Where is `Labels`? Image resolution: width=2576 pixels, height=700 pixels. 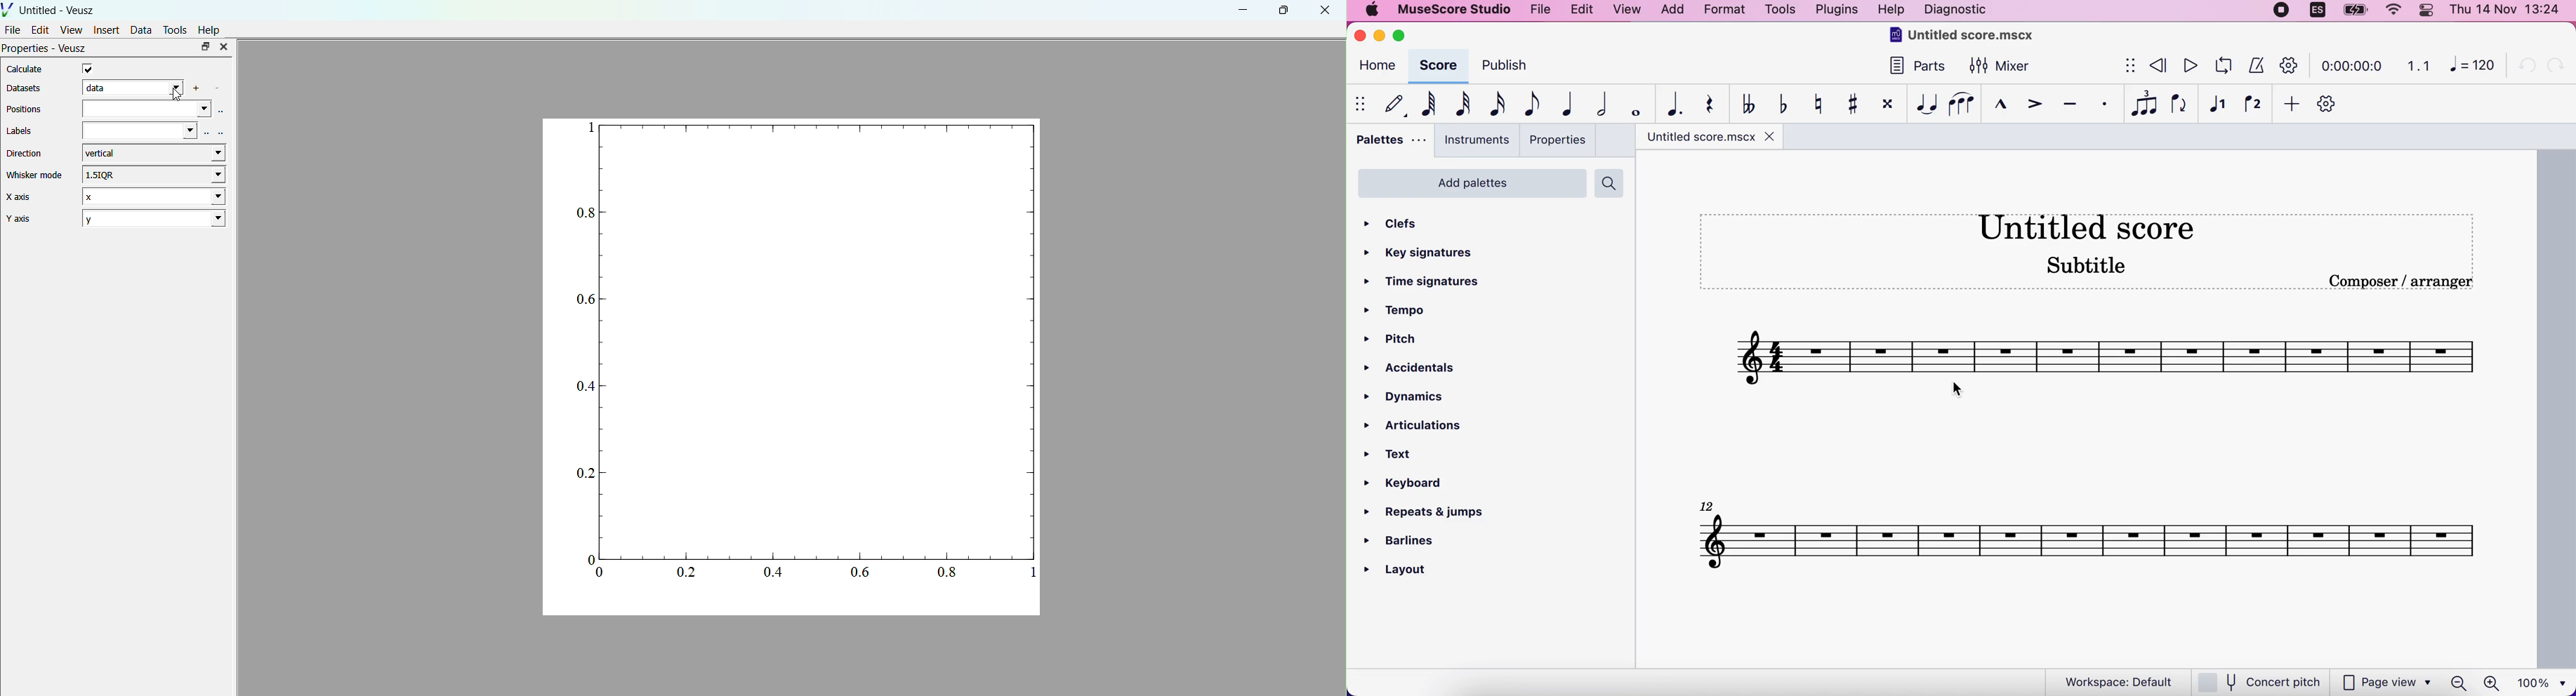 Labels is located at coordinates (23, 130).